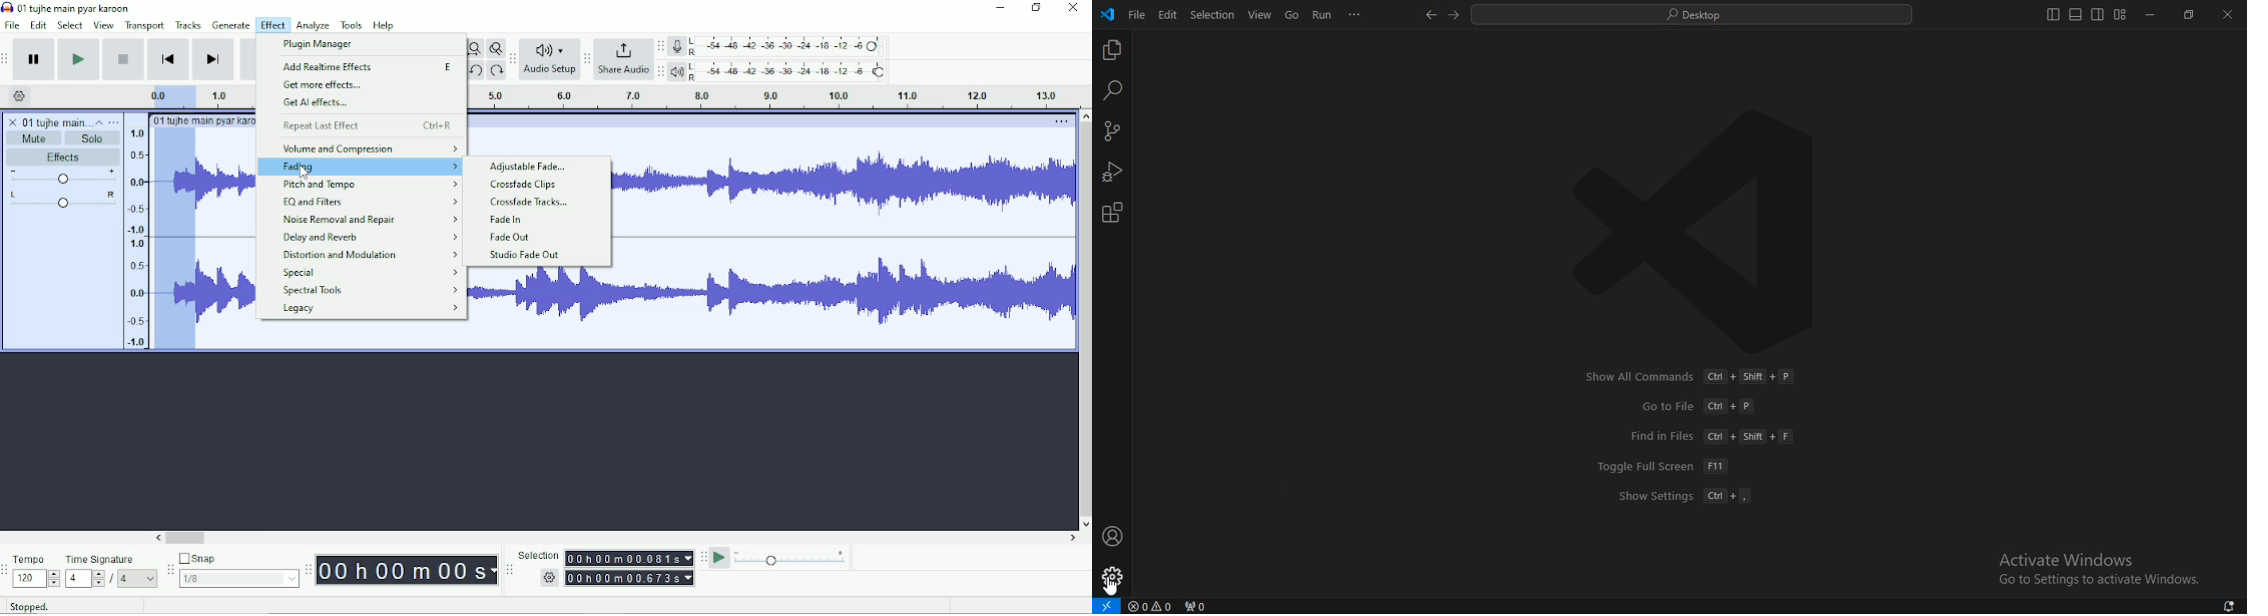  Describe the element at coordinates (509, 237) in the screenshot. I see `Fade Out` at that location.